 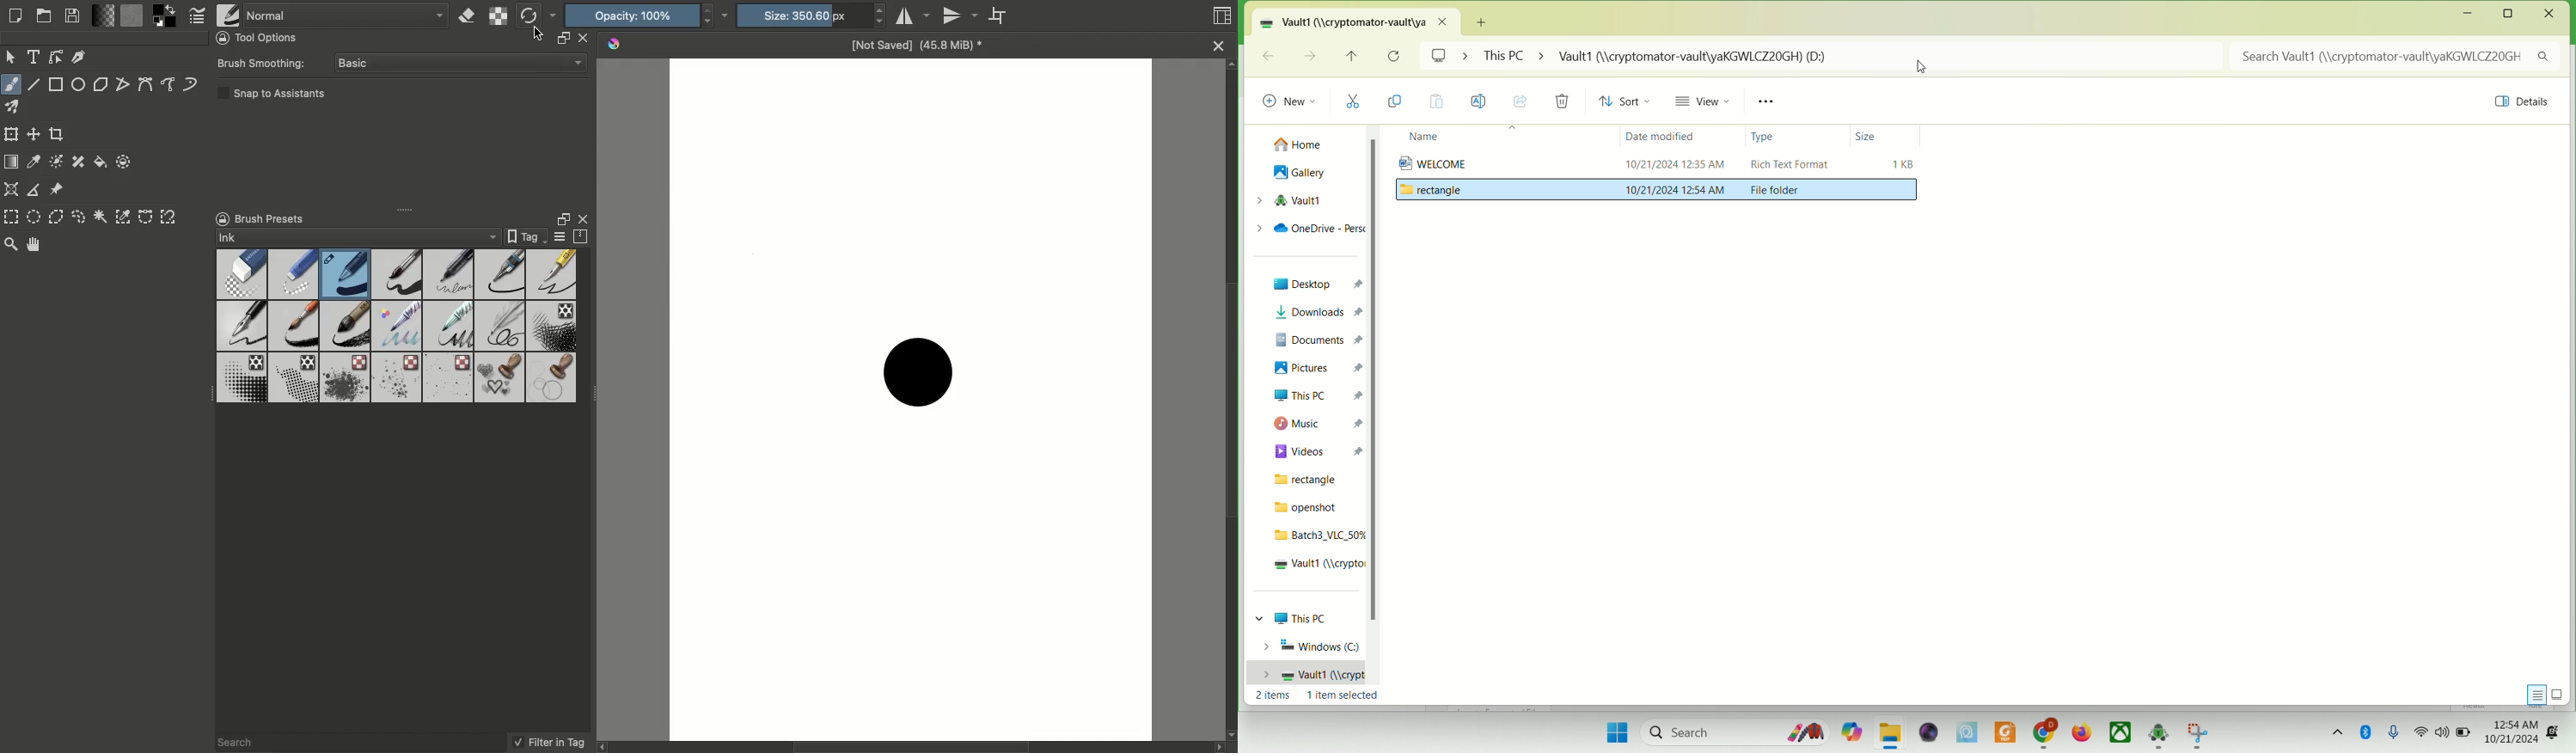 I want to click on Wrap around mode, so click(x=1000, y=15).